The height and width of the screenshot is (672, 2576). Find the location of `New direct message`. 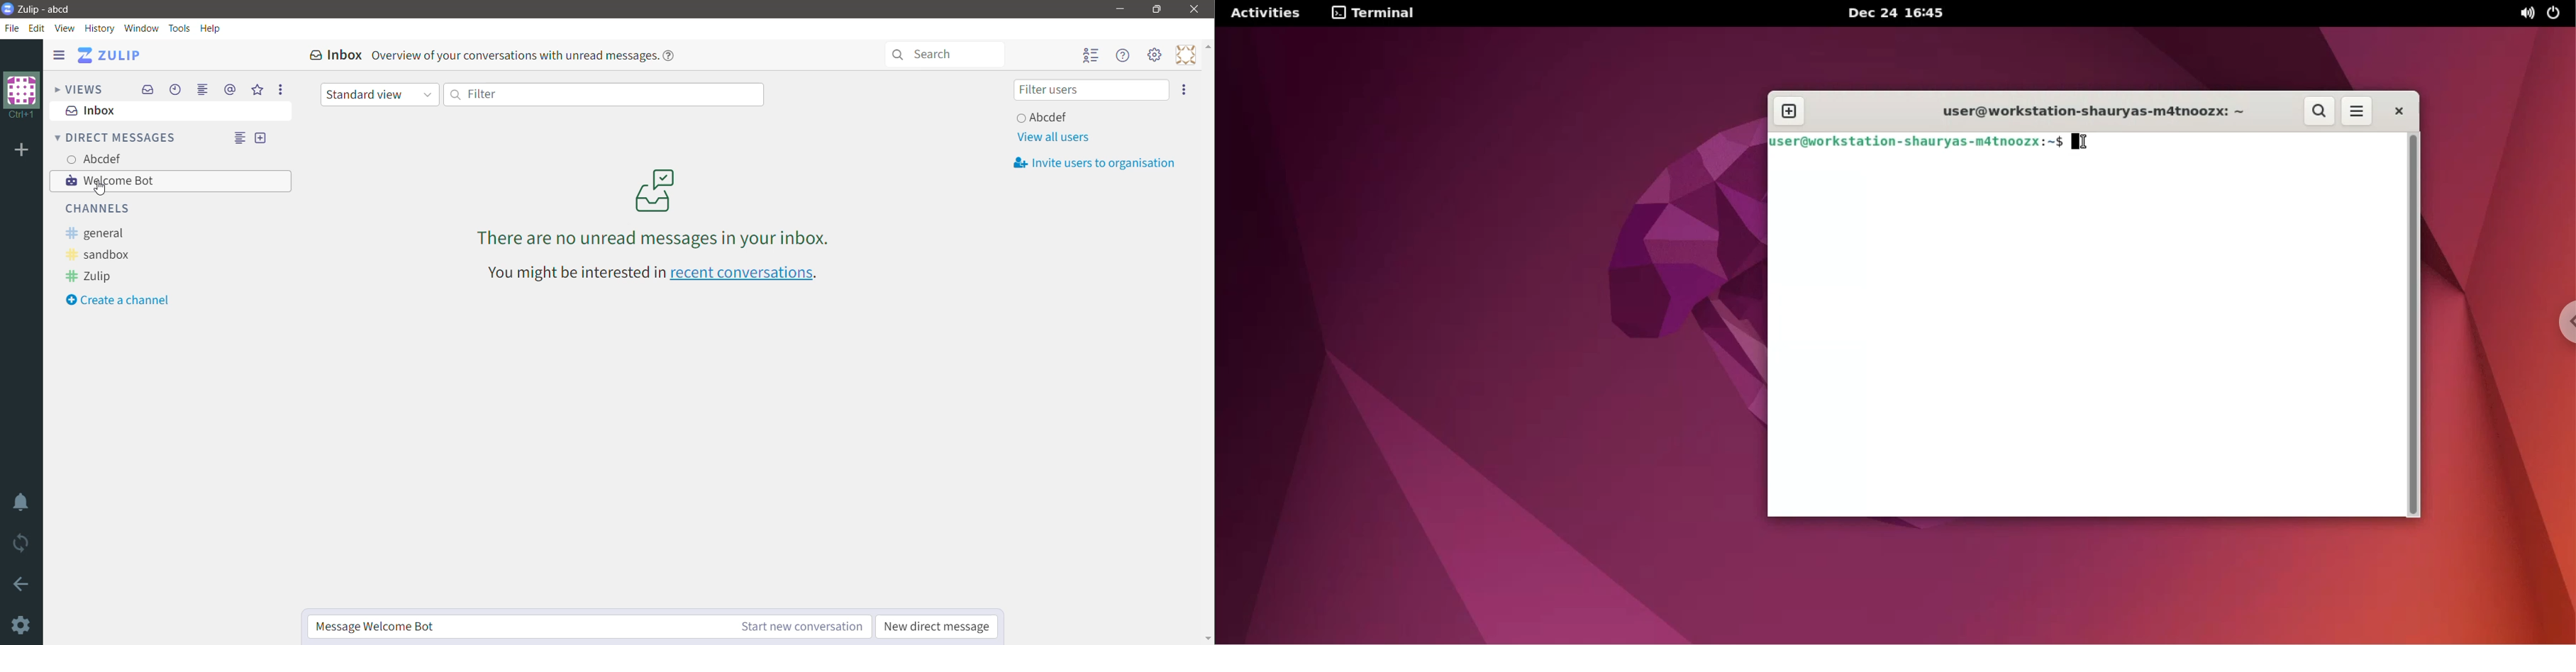

New direct message is located at coordinates (936, 627).